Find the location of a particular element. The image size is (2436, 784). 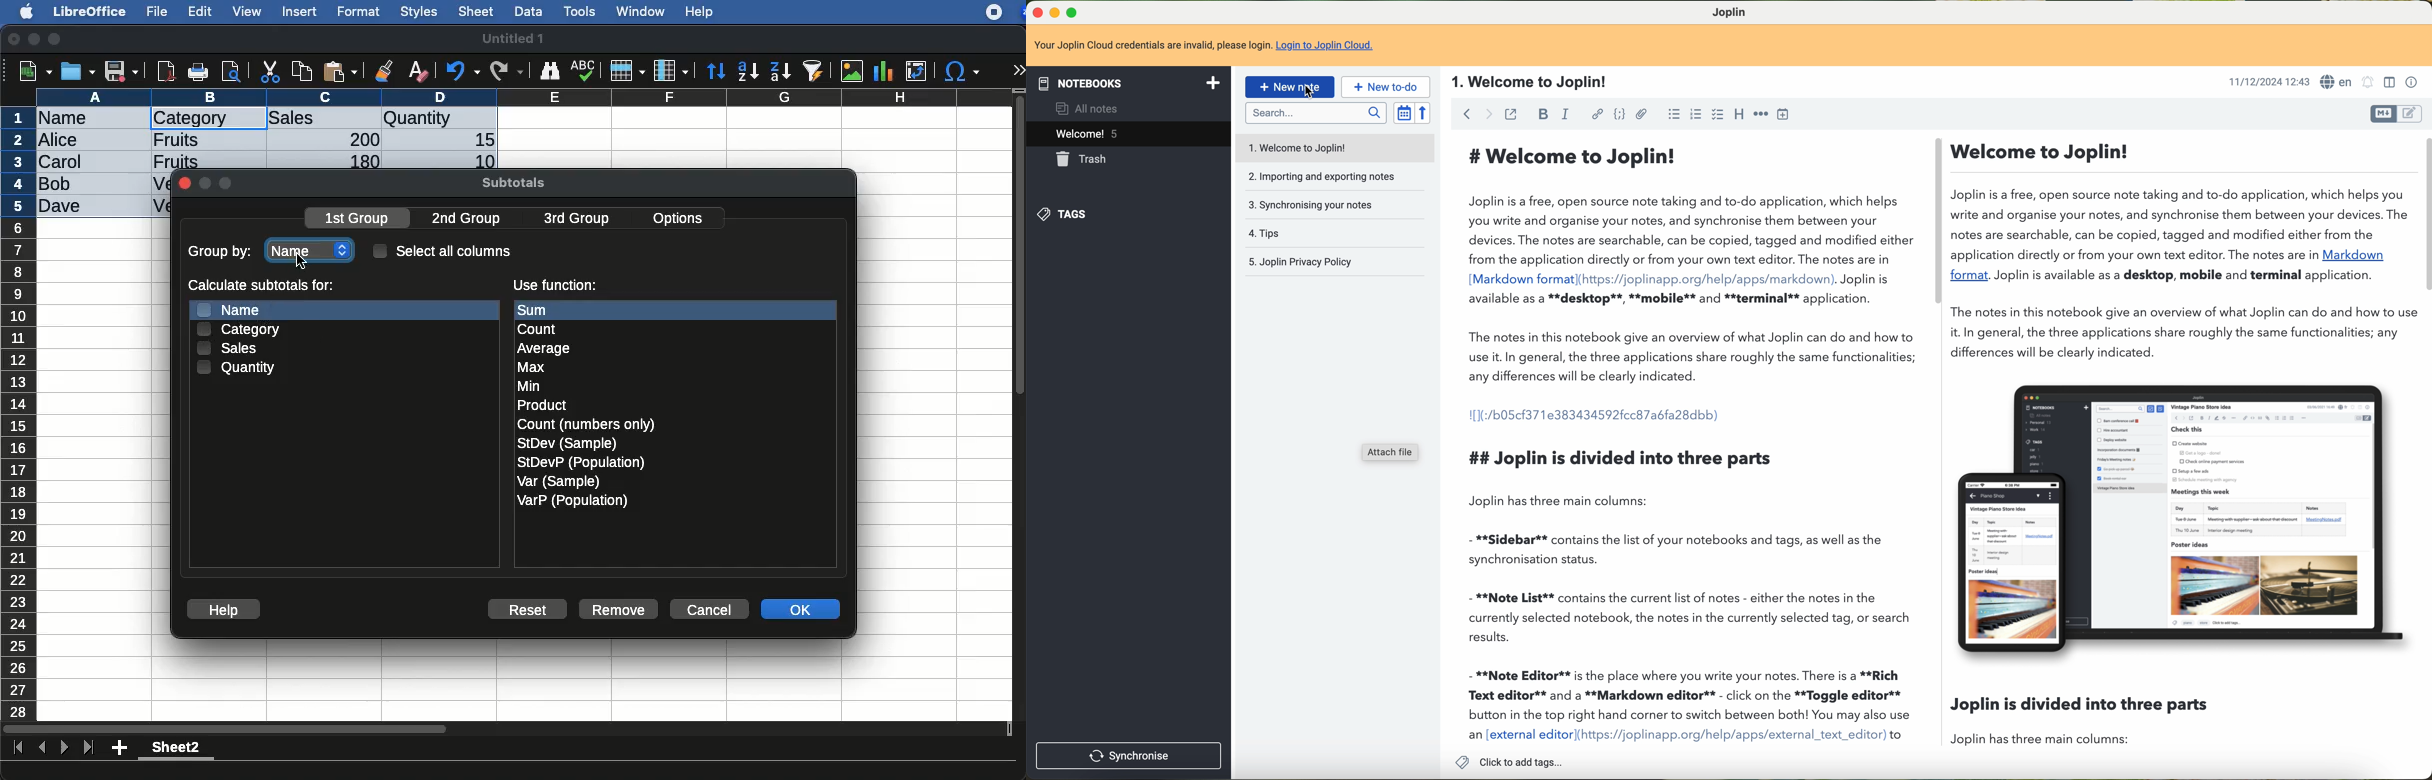

Sum is located at coordinates (546, 310).